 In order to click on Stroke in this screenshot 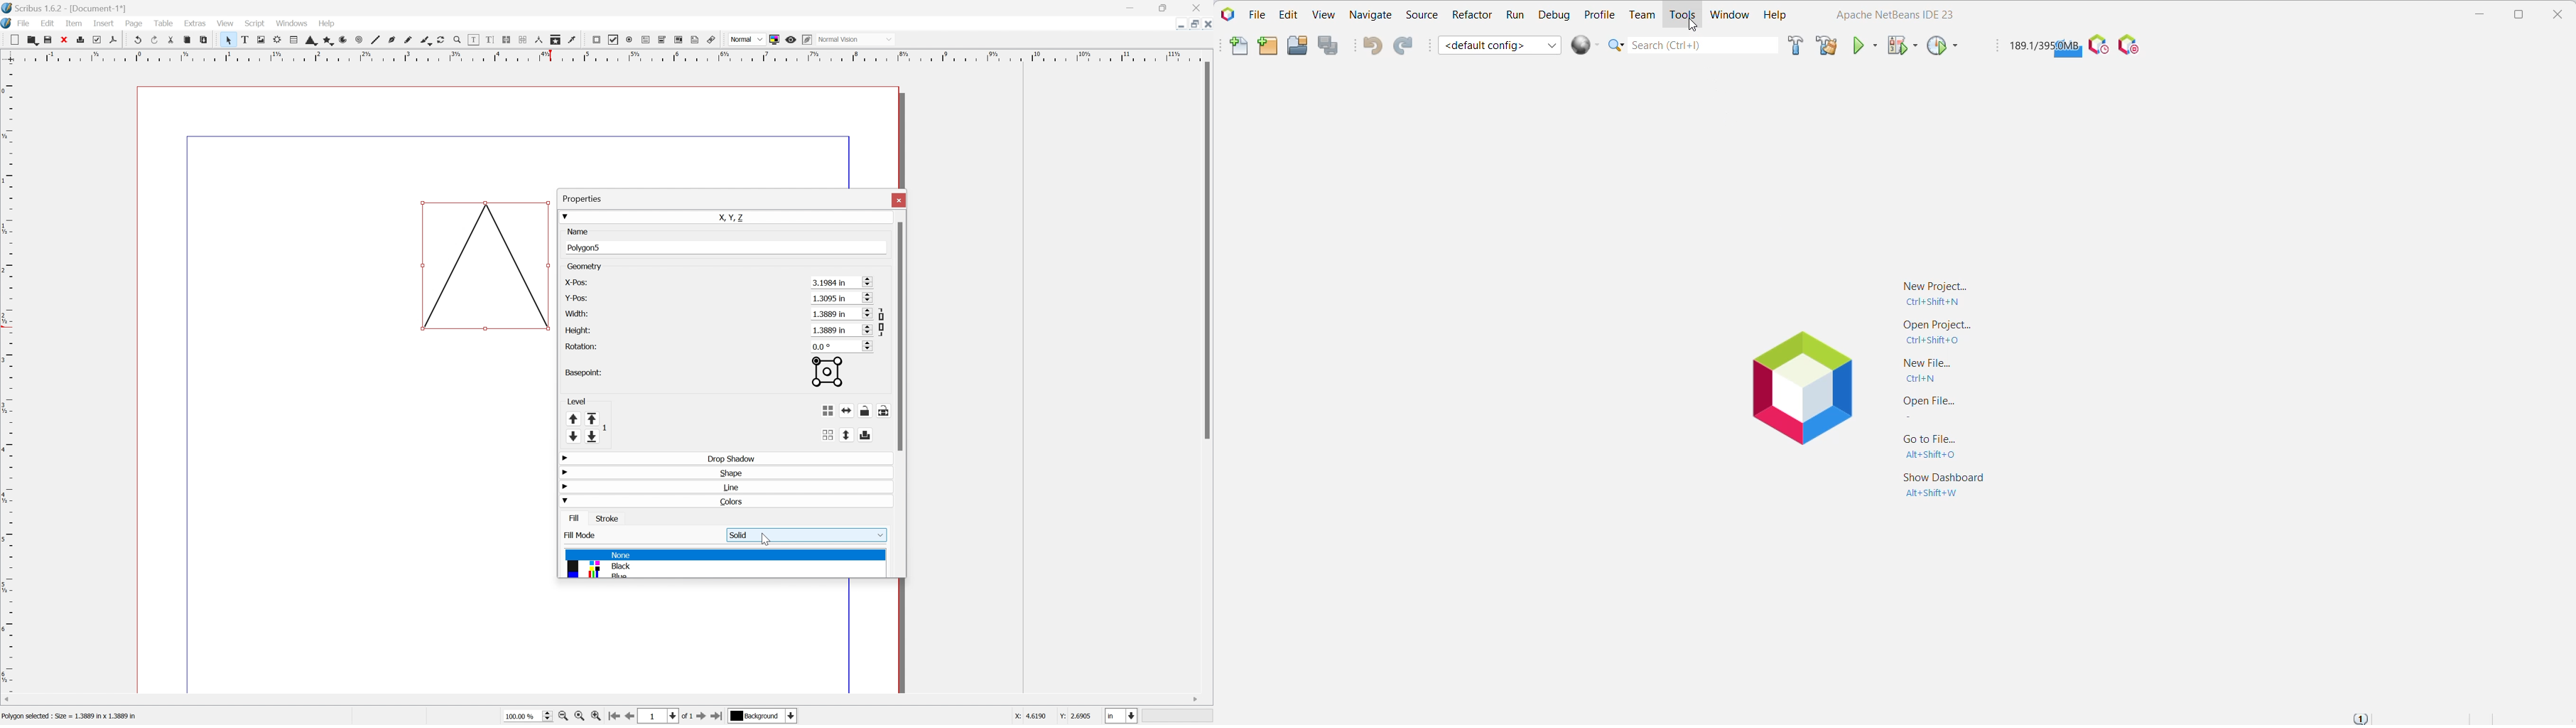, I will do `click(607, 518)`.